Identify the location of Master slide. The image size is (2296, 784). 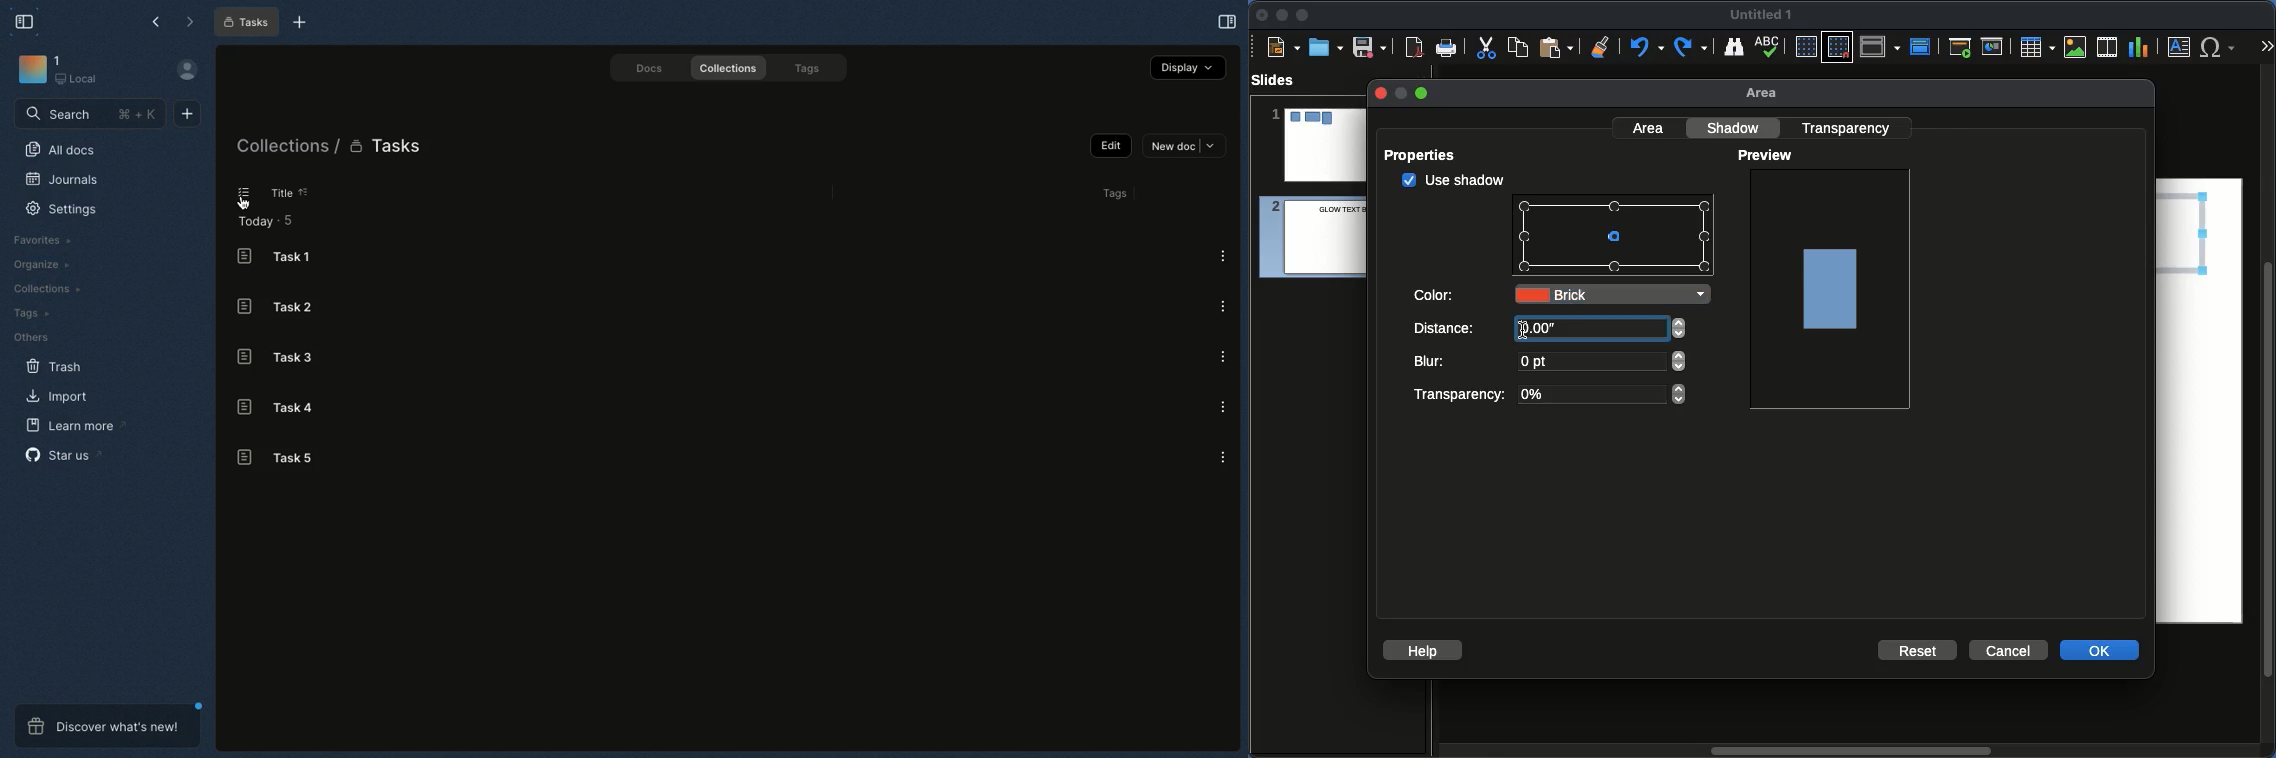
(1923, 46).